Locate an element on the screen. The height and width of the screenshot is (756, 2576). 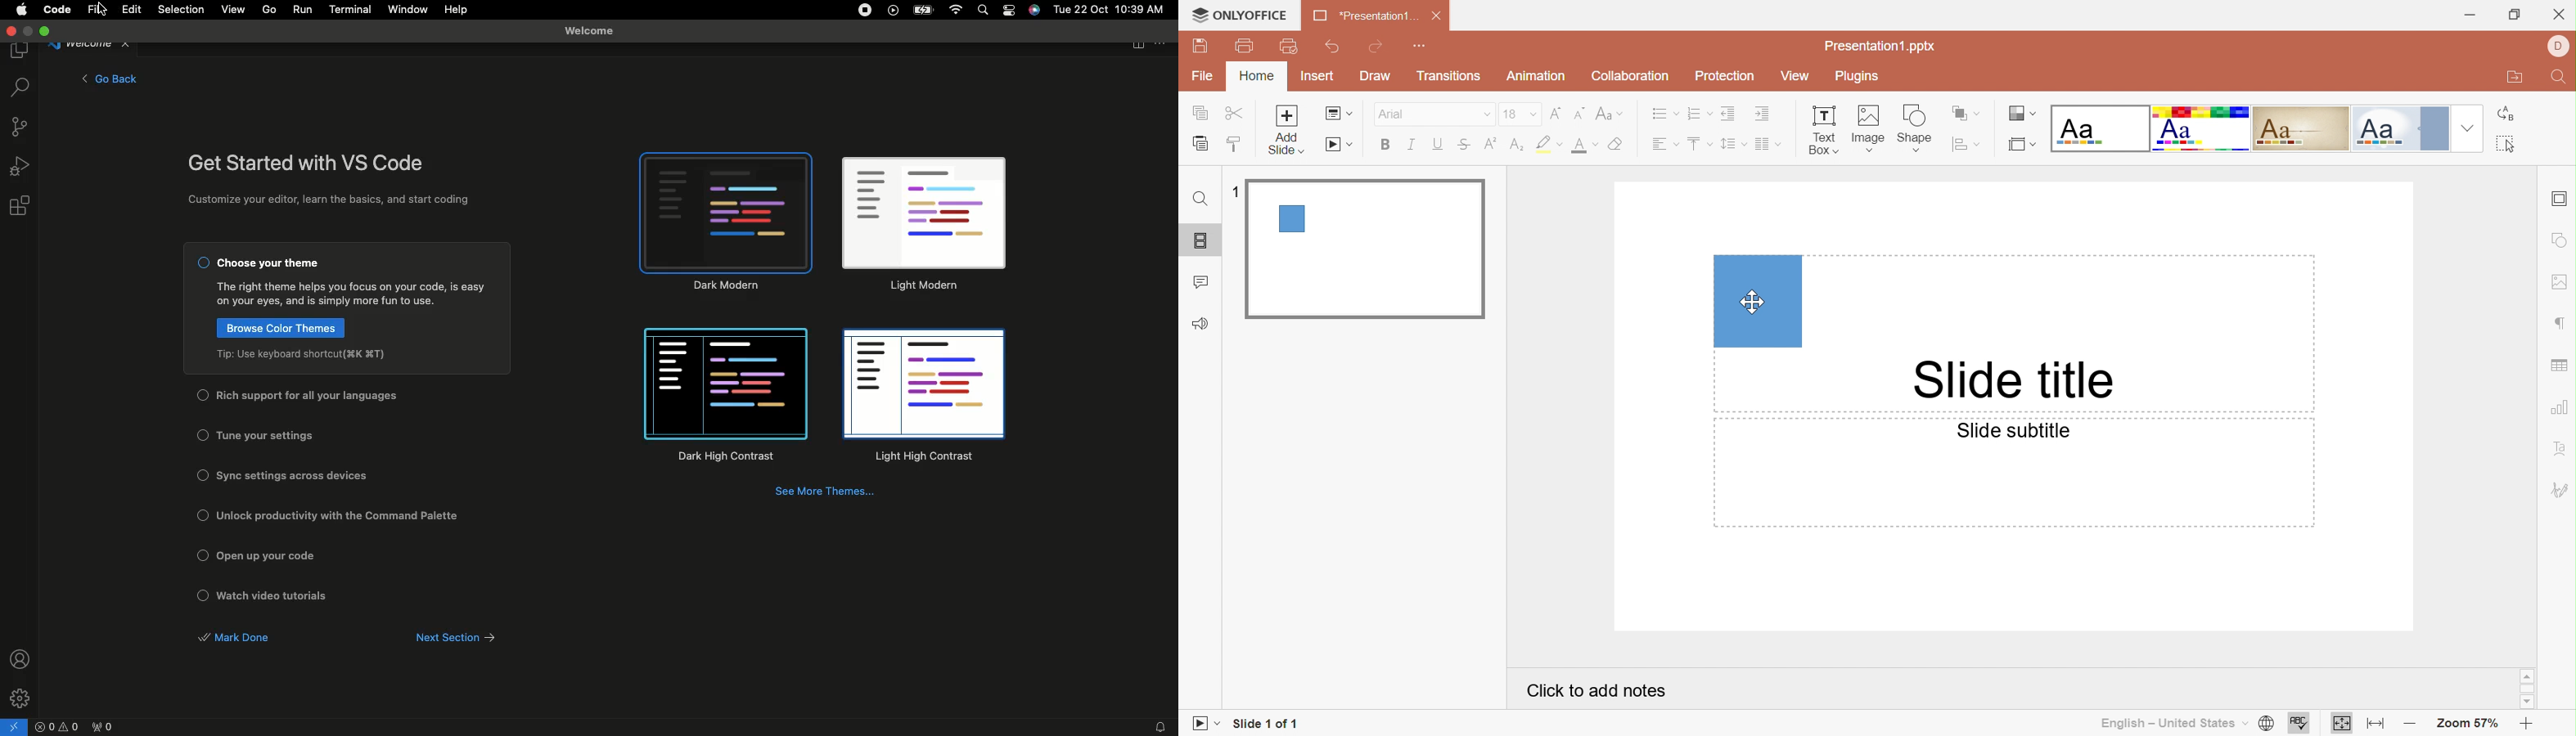
Restore down is located at coordinates (2517, 18).